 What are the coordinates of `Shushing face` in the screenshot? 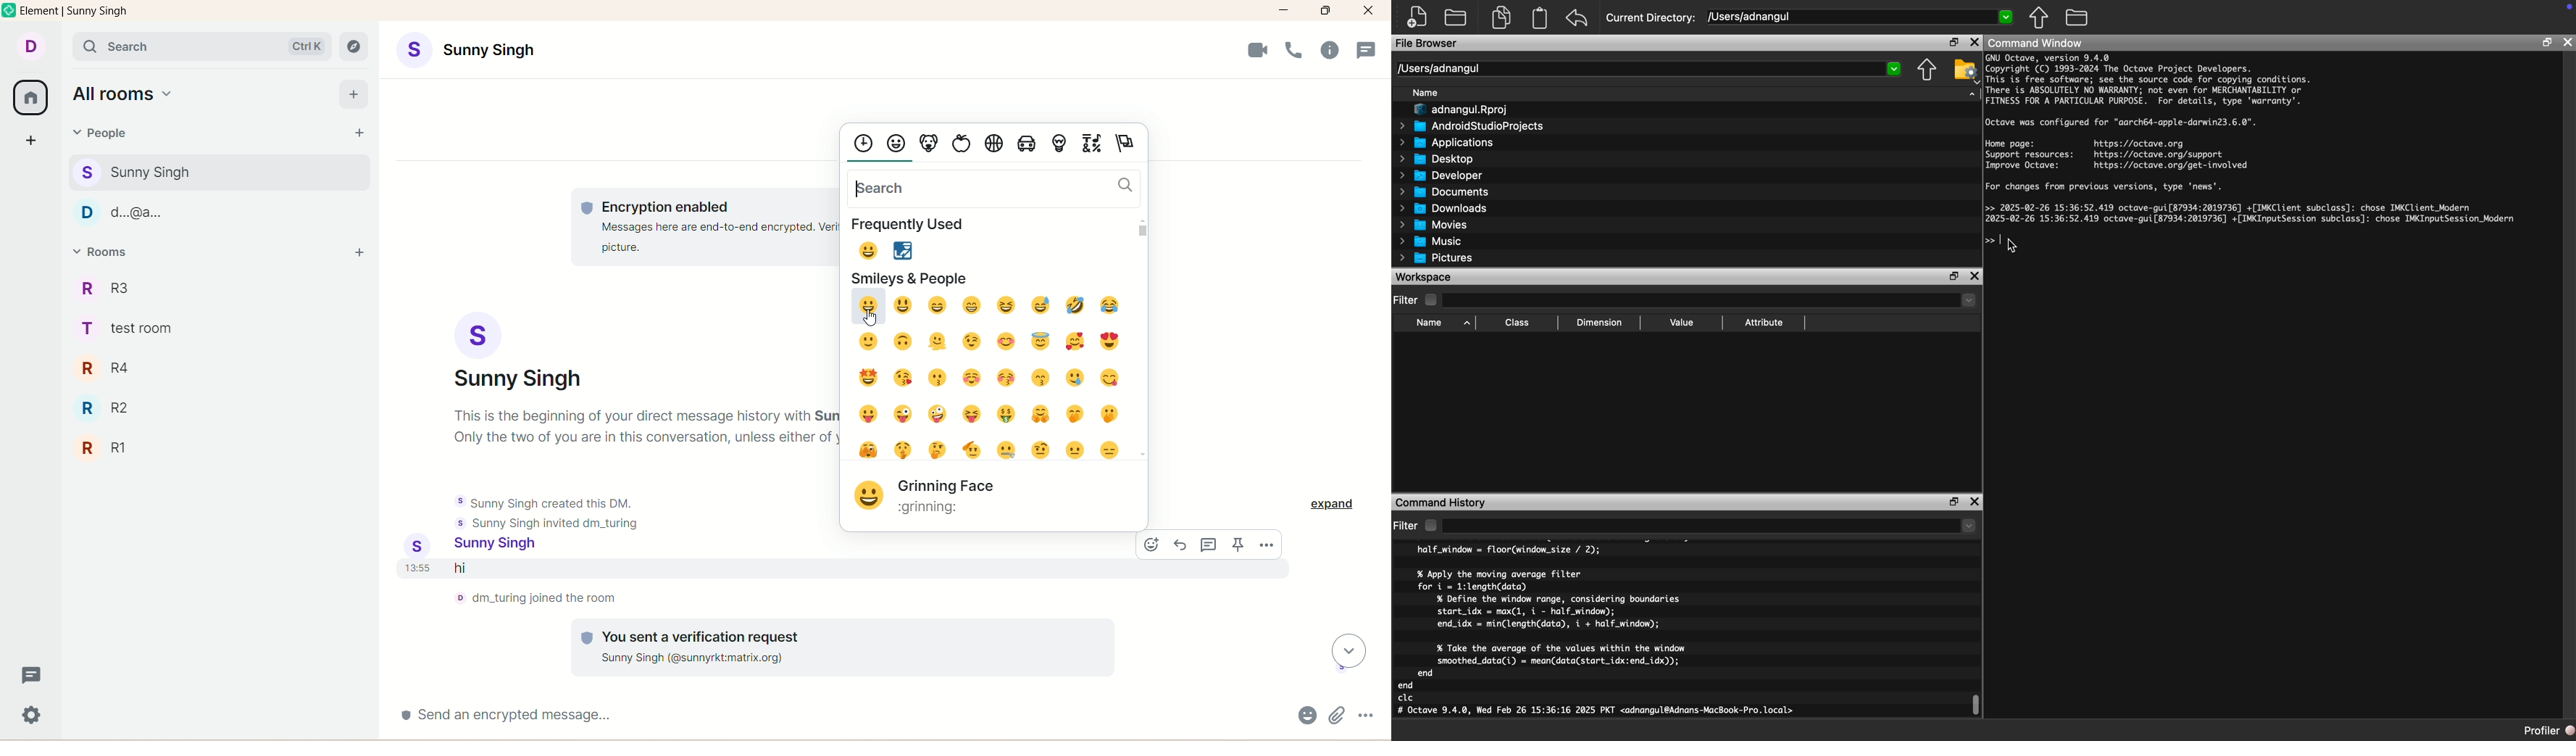 It's located at (904, 450).